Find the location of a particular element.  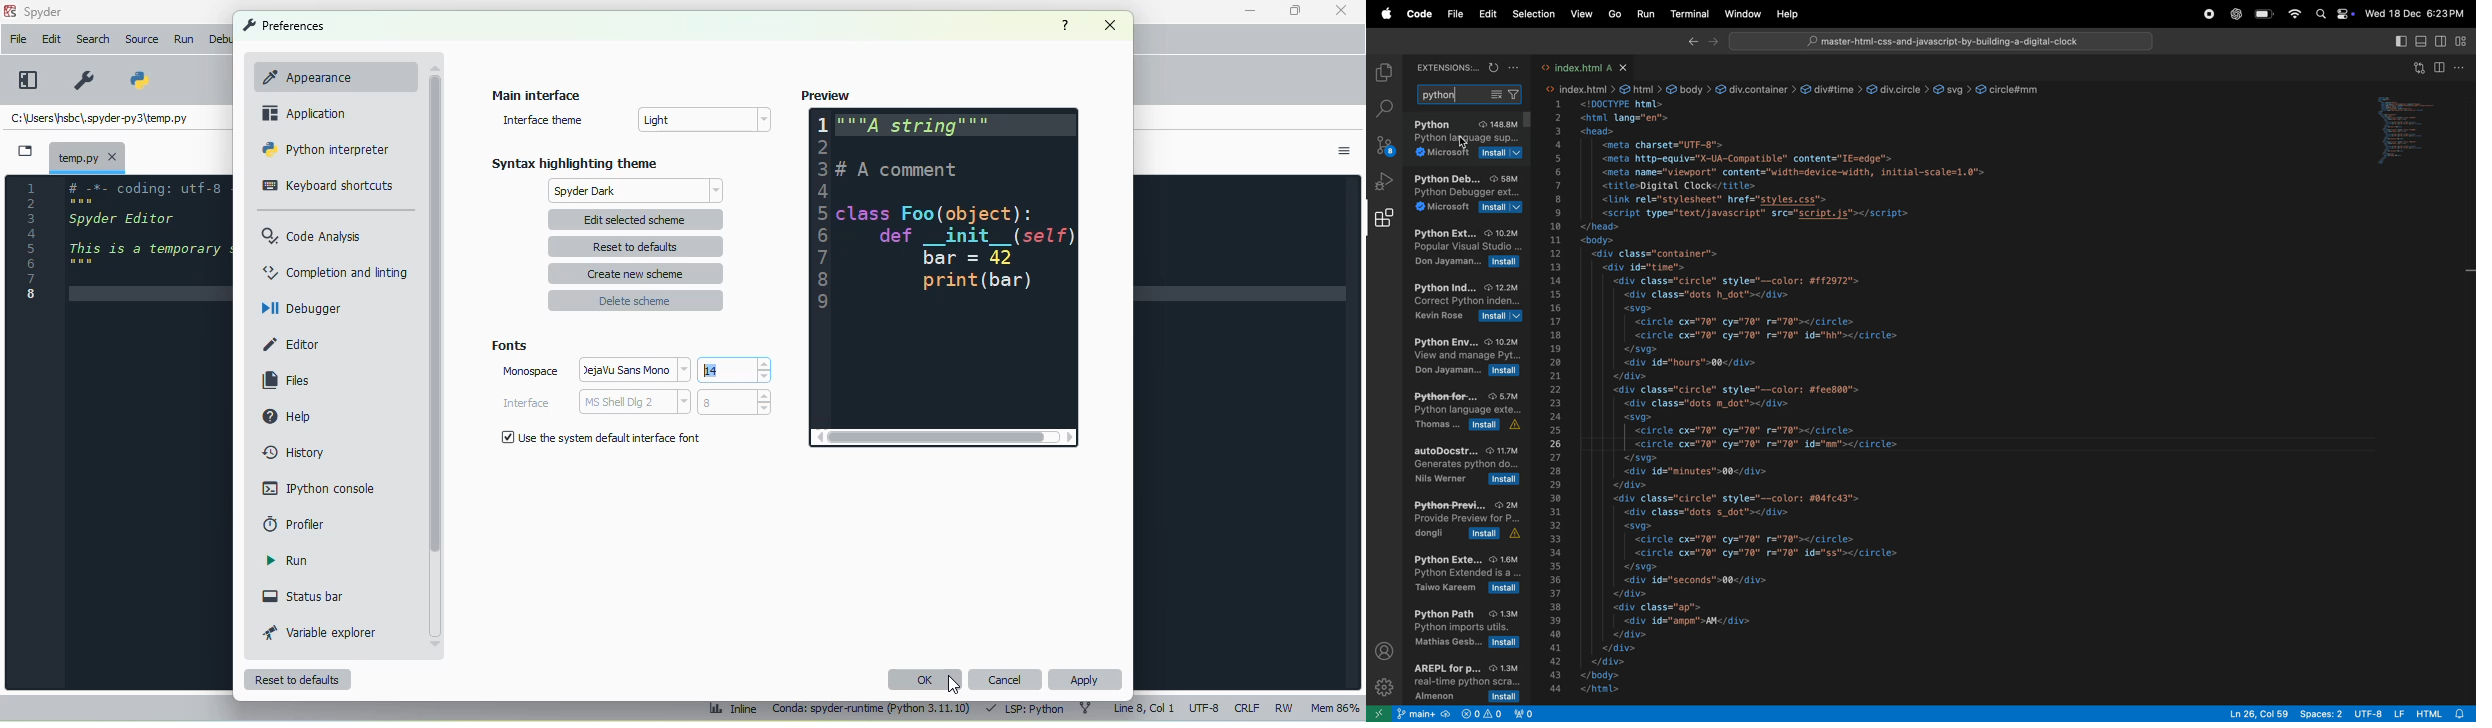

main interface is located at coordinates (537, 94).